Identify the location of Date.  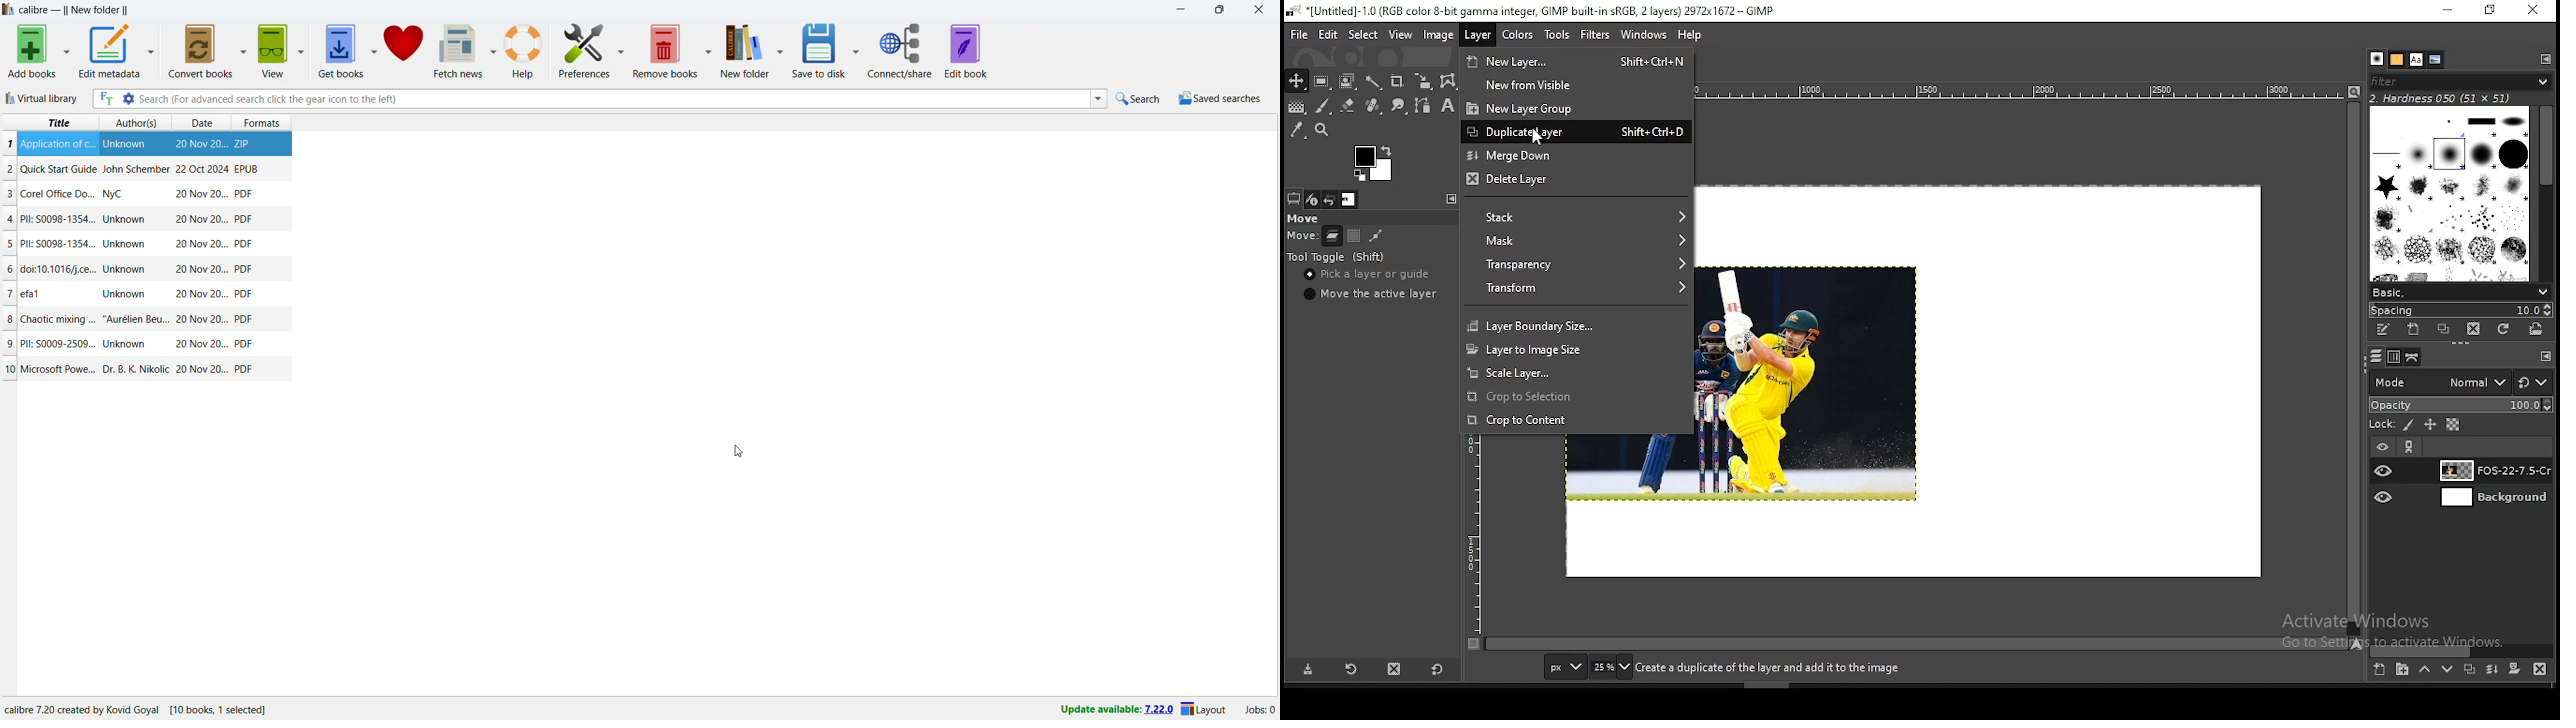
(199, 270).